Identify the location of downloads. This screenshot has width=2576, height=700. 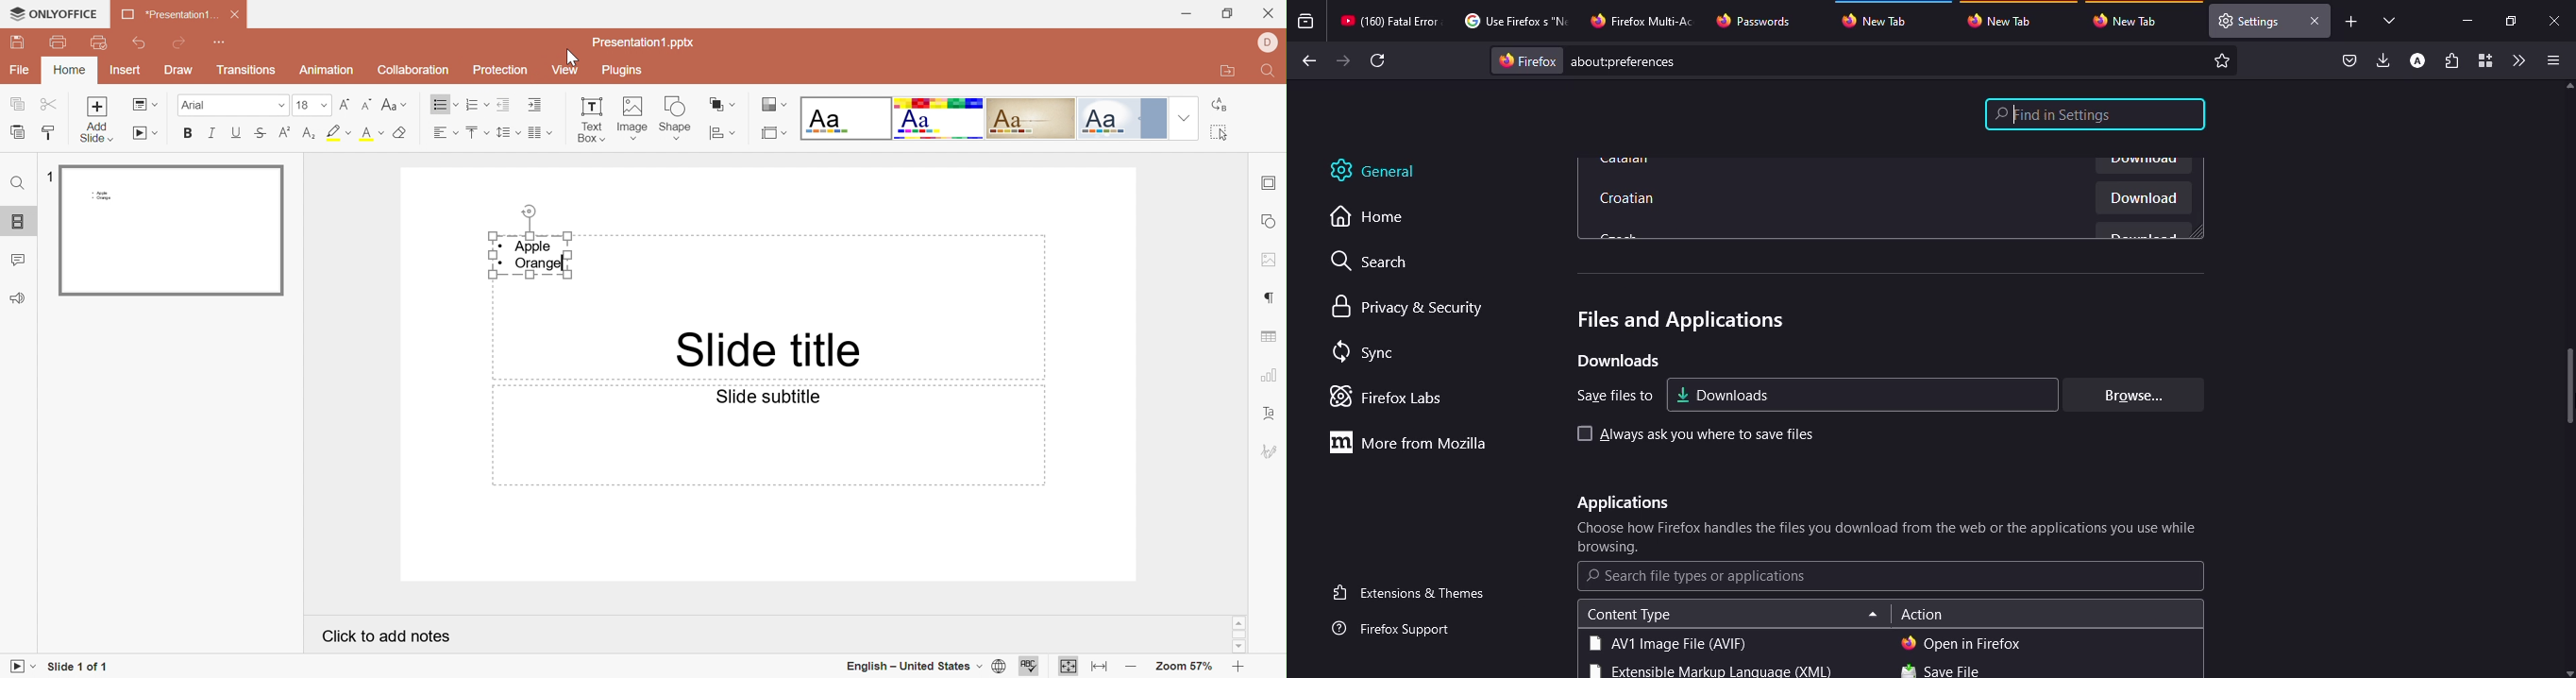
(1725, 394).